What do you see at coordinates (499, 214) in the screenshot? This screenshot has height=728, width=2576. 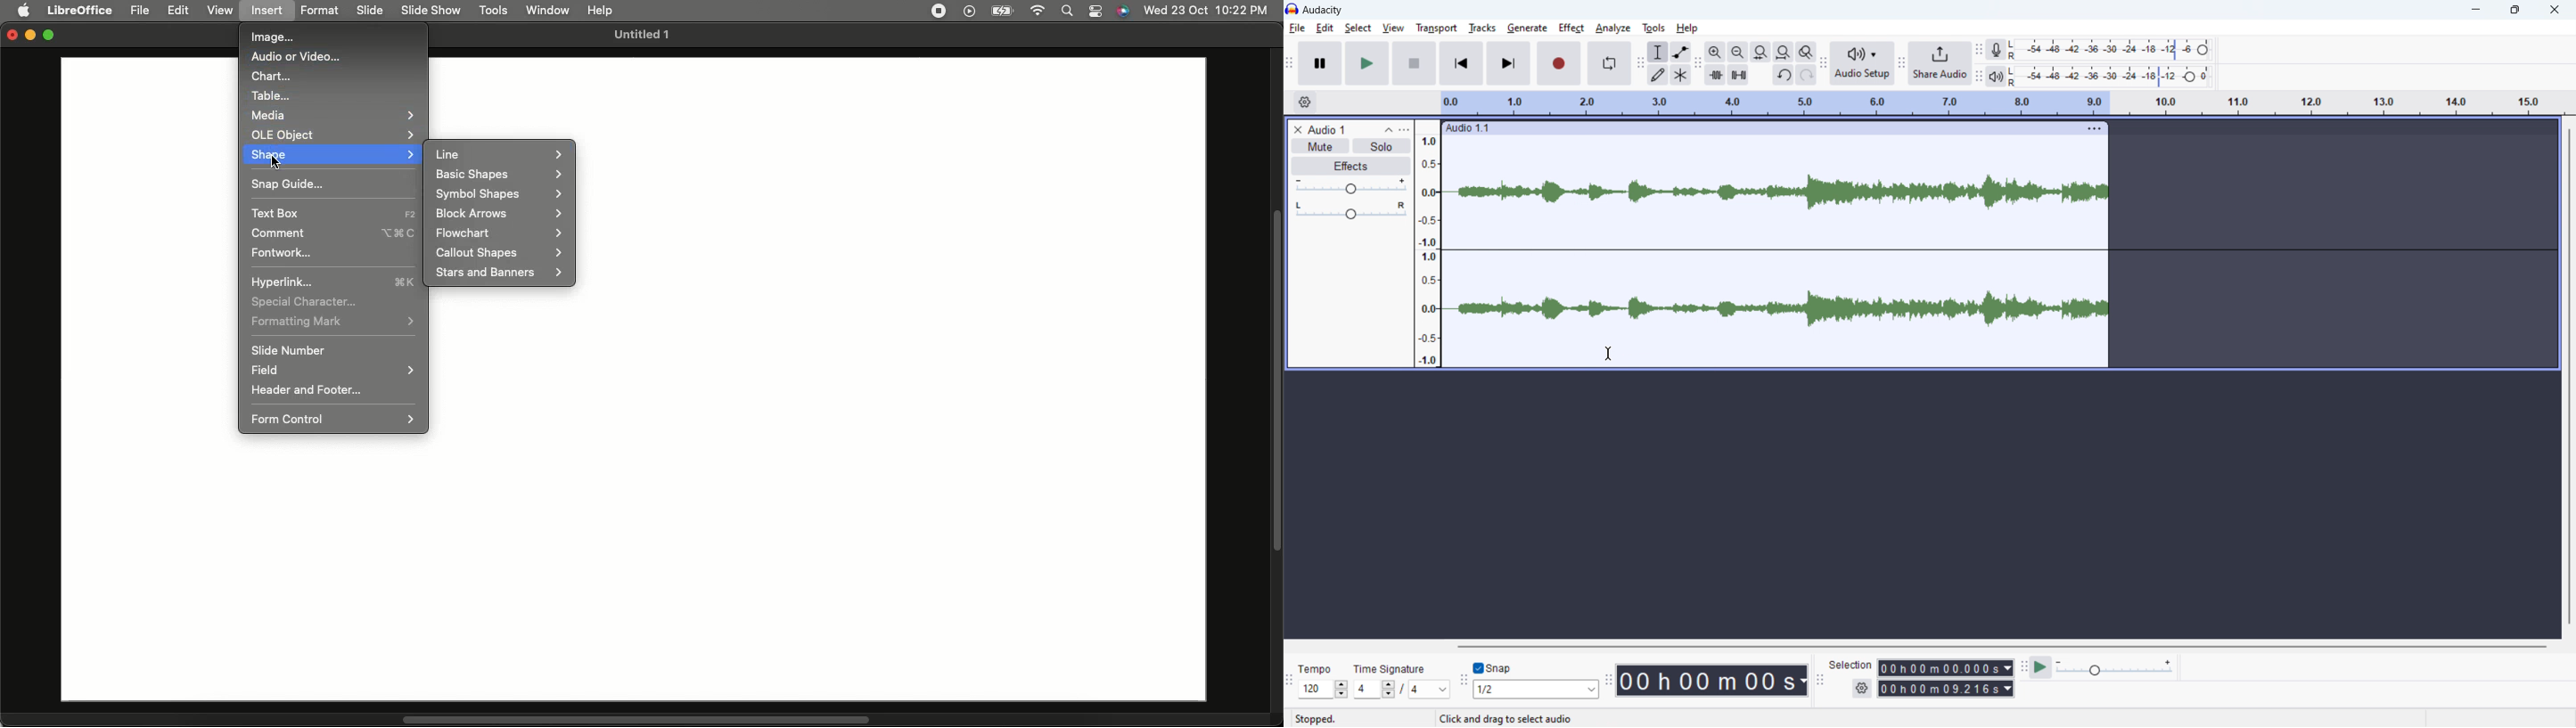 I see `Block arrows` at bounding box center [499, 214].